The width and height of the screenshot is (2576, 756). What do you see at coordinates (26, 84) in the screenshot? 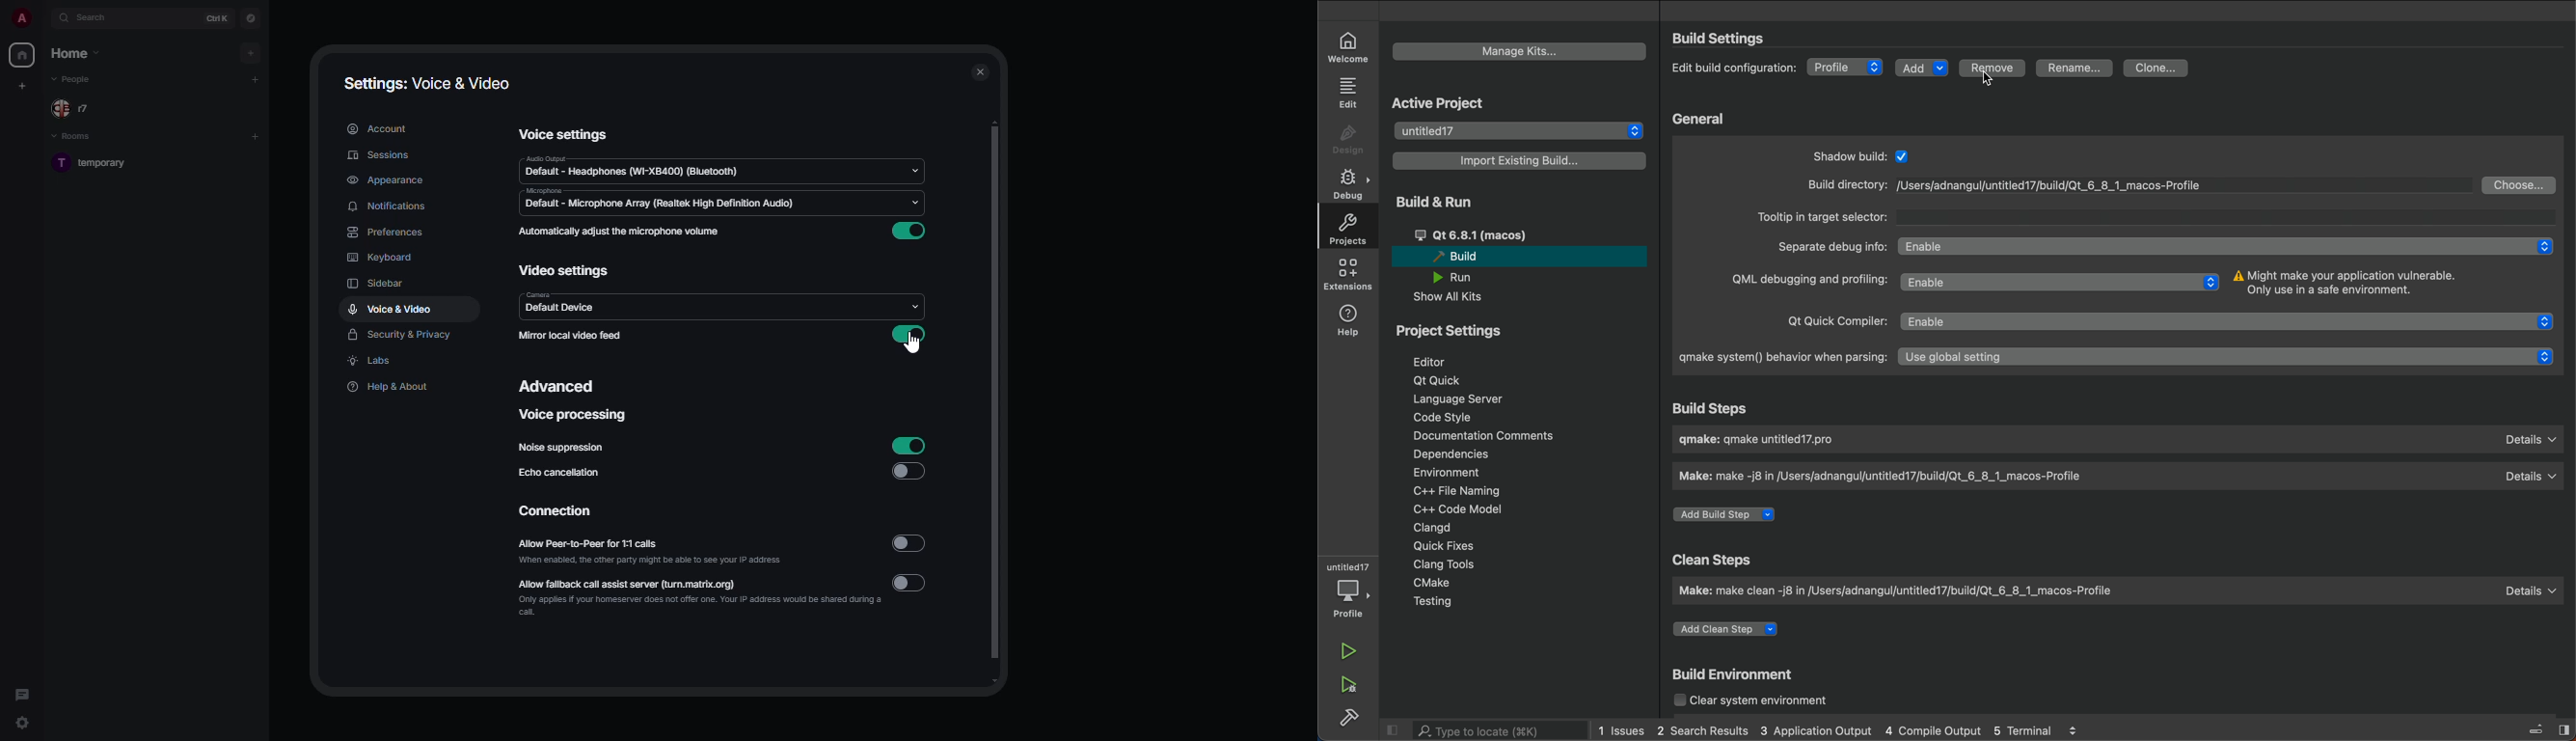
I see `create new space` at bounding box center [26, 84].